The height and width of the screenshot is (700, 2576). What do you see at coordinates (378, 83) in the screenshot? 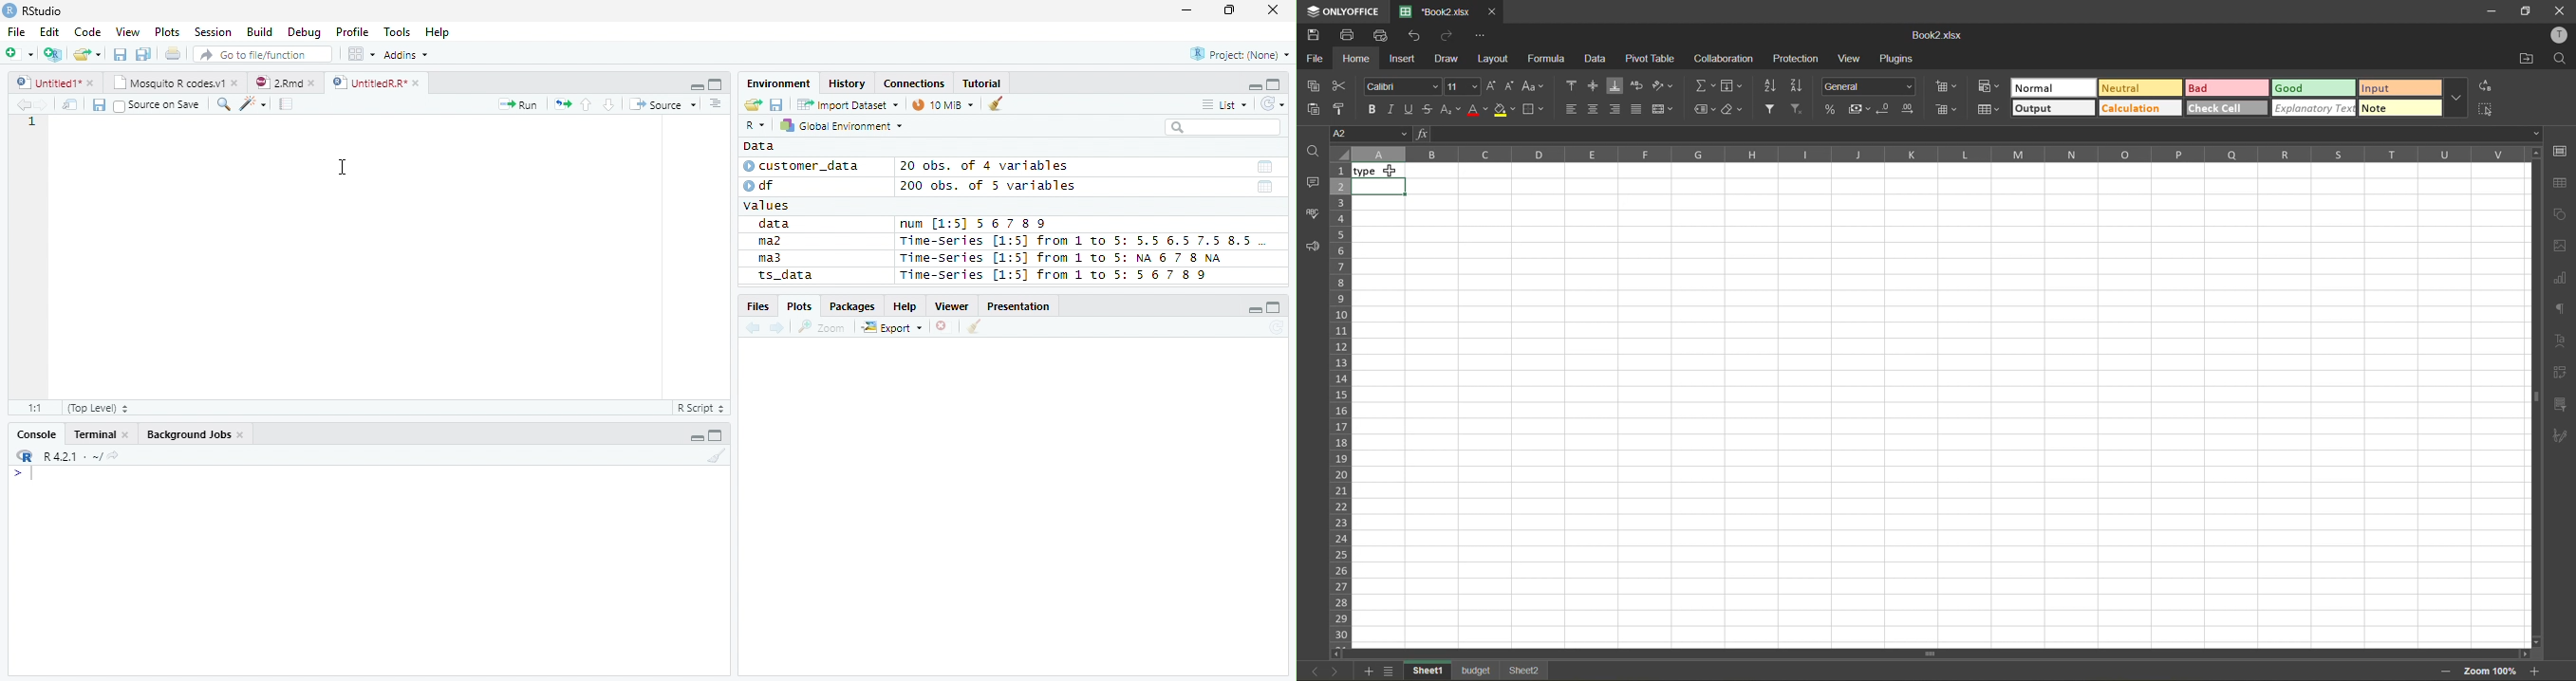
I see `UnititledR.R` at bounding box center [378, 83].